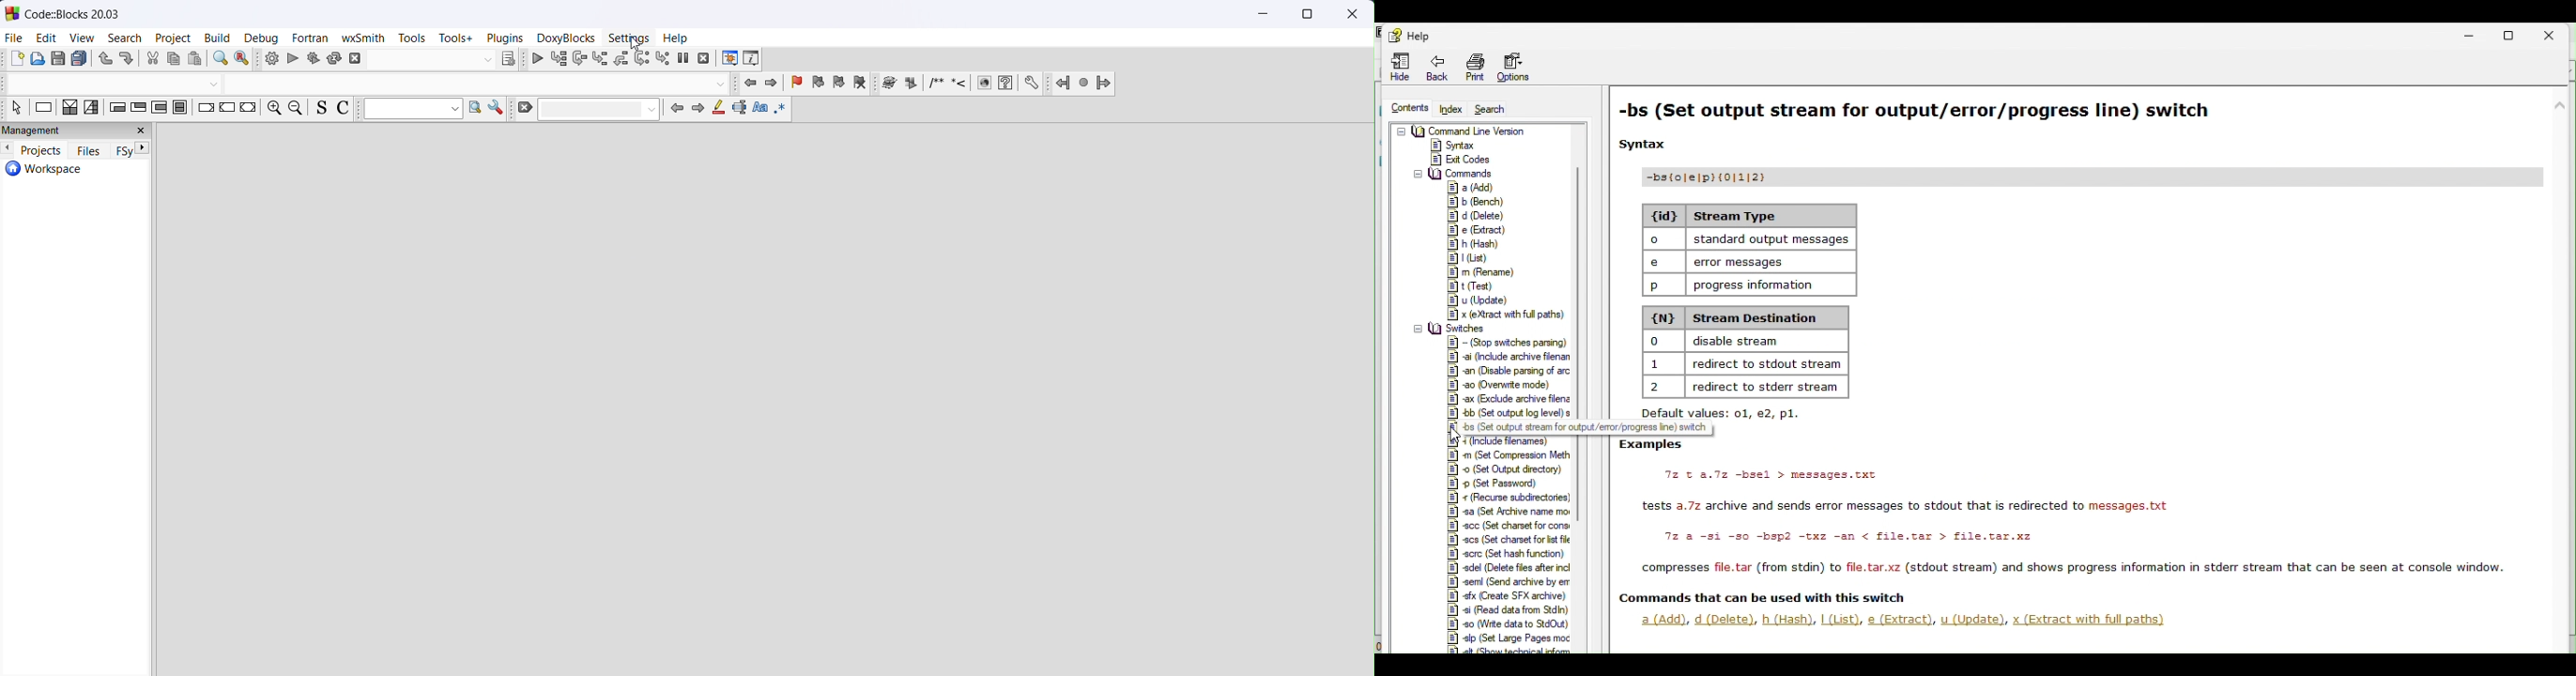  I want to click on clear bookmark, so click(860, 84).